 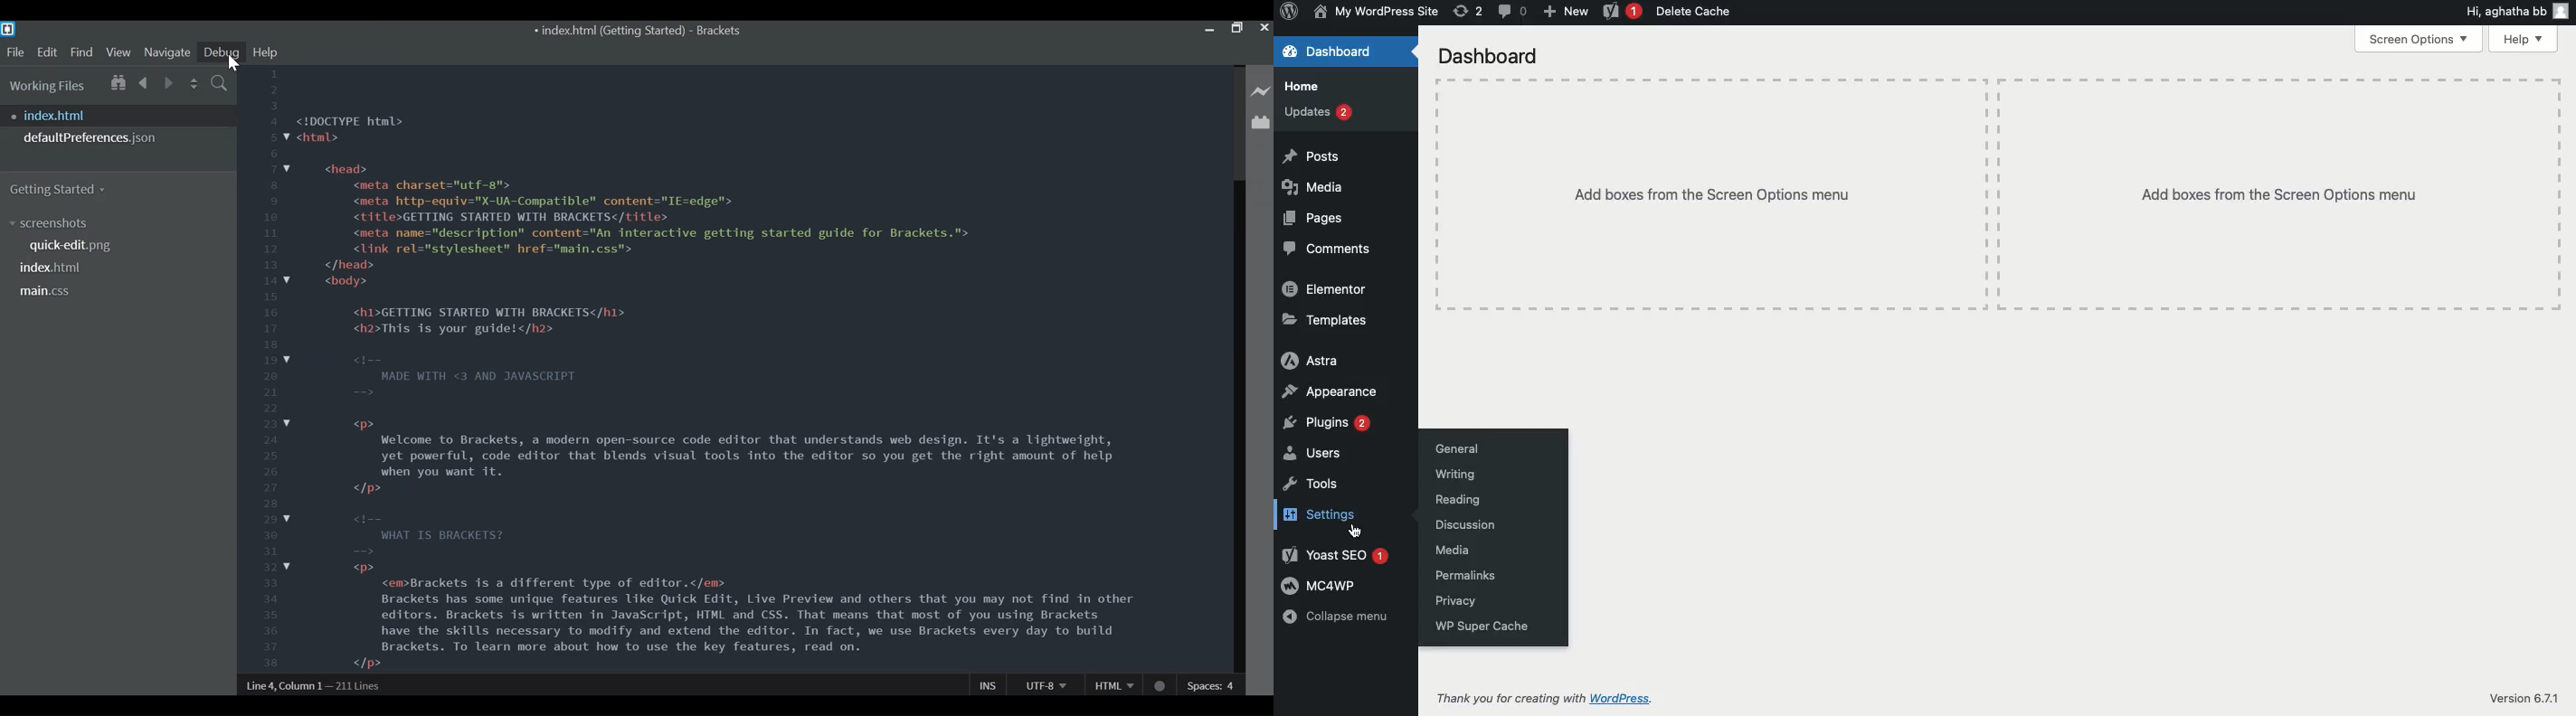 I want to click on cursor, so click(x=1359, y=530).